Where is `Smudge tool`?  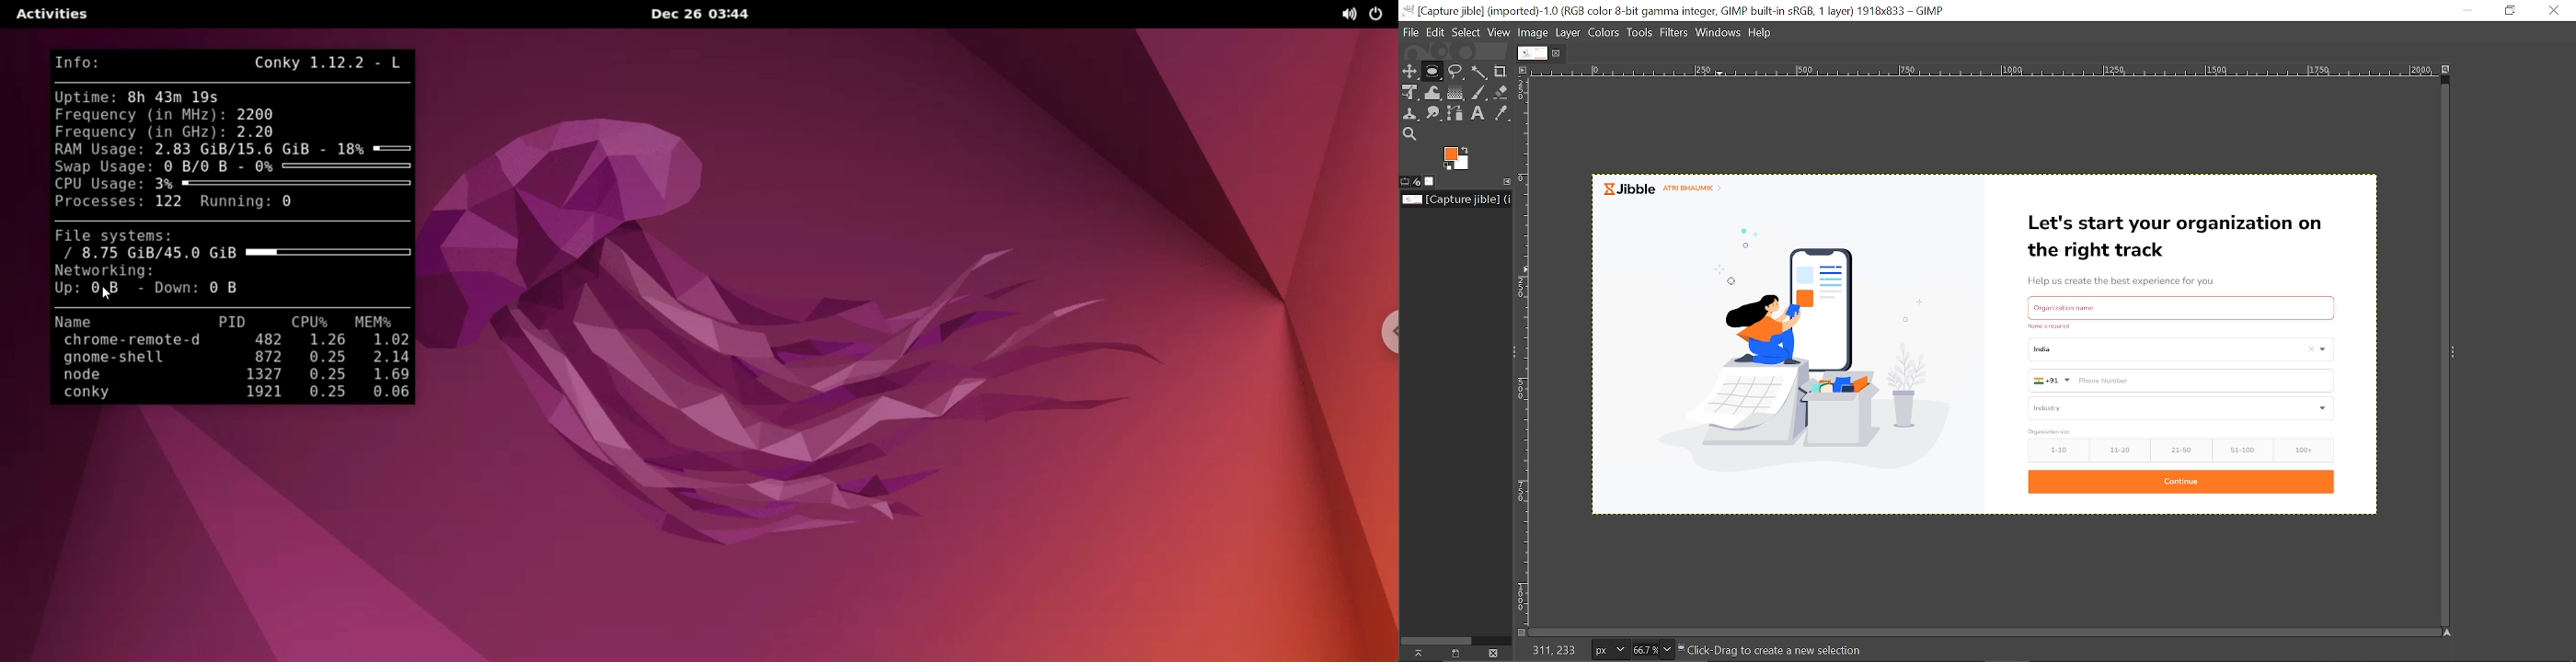
Smudge tool is located at coordinates (1435, 113).